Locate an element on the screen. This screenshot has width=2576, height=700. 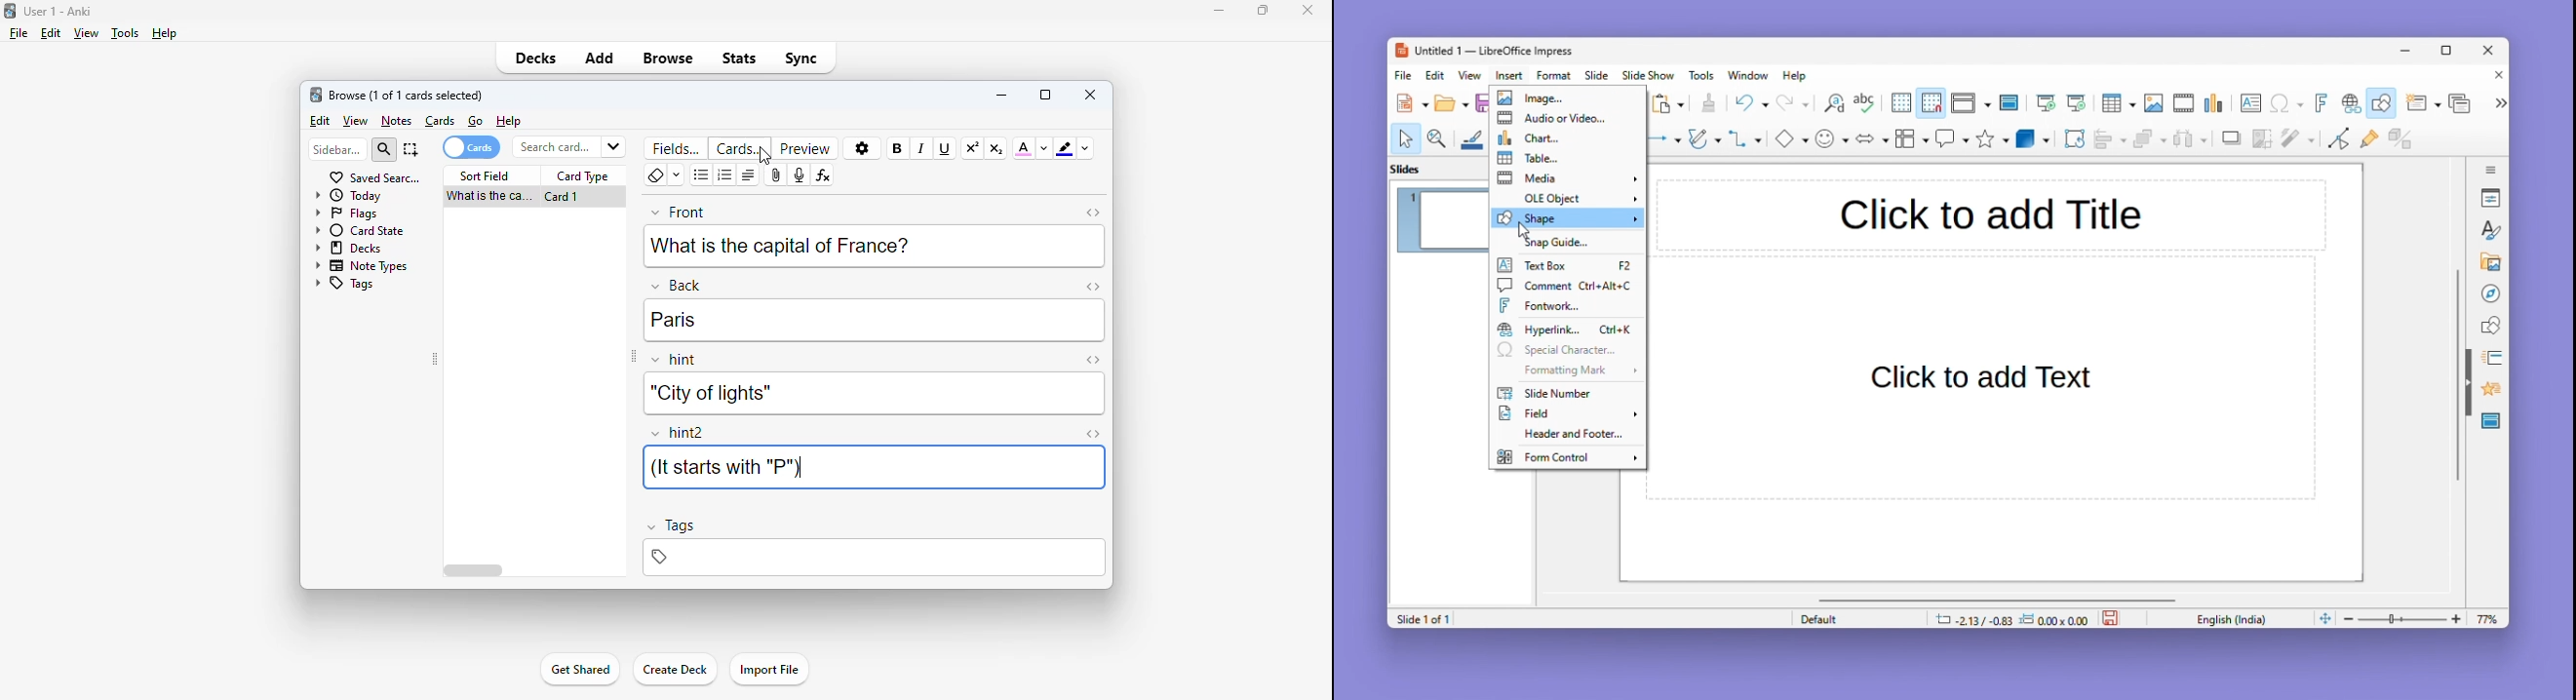
tags is located at coordinates (343, 285).